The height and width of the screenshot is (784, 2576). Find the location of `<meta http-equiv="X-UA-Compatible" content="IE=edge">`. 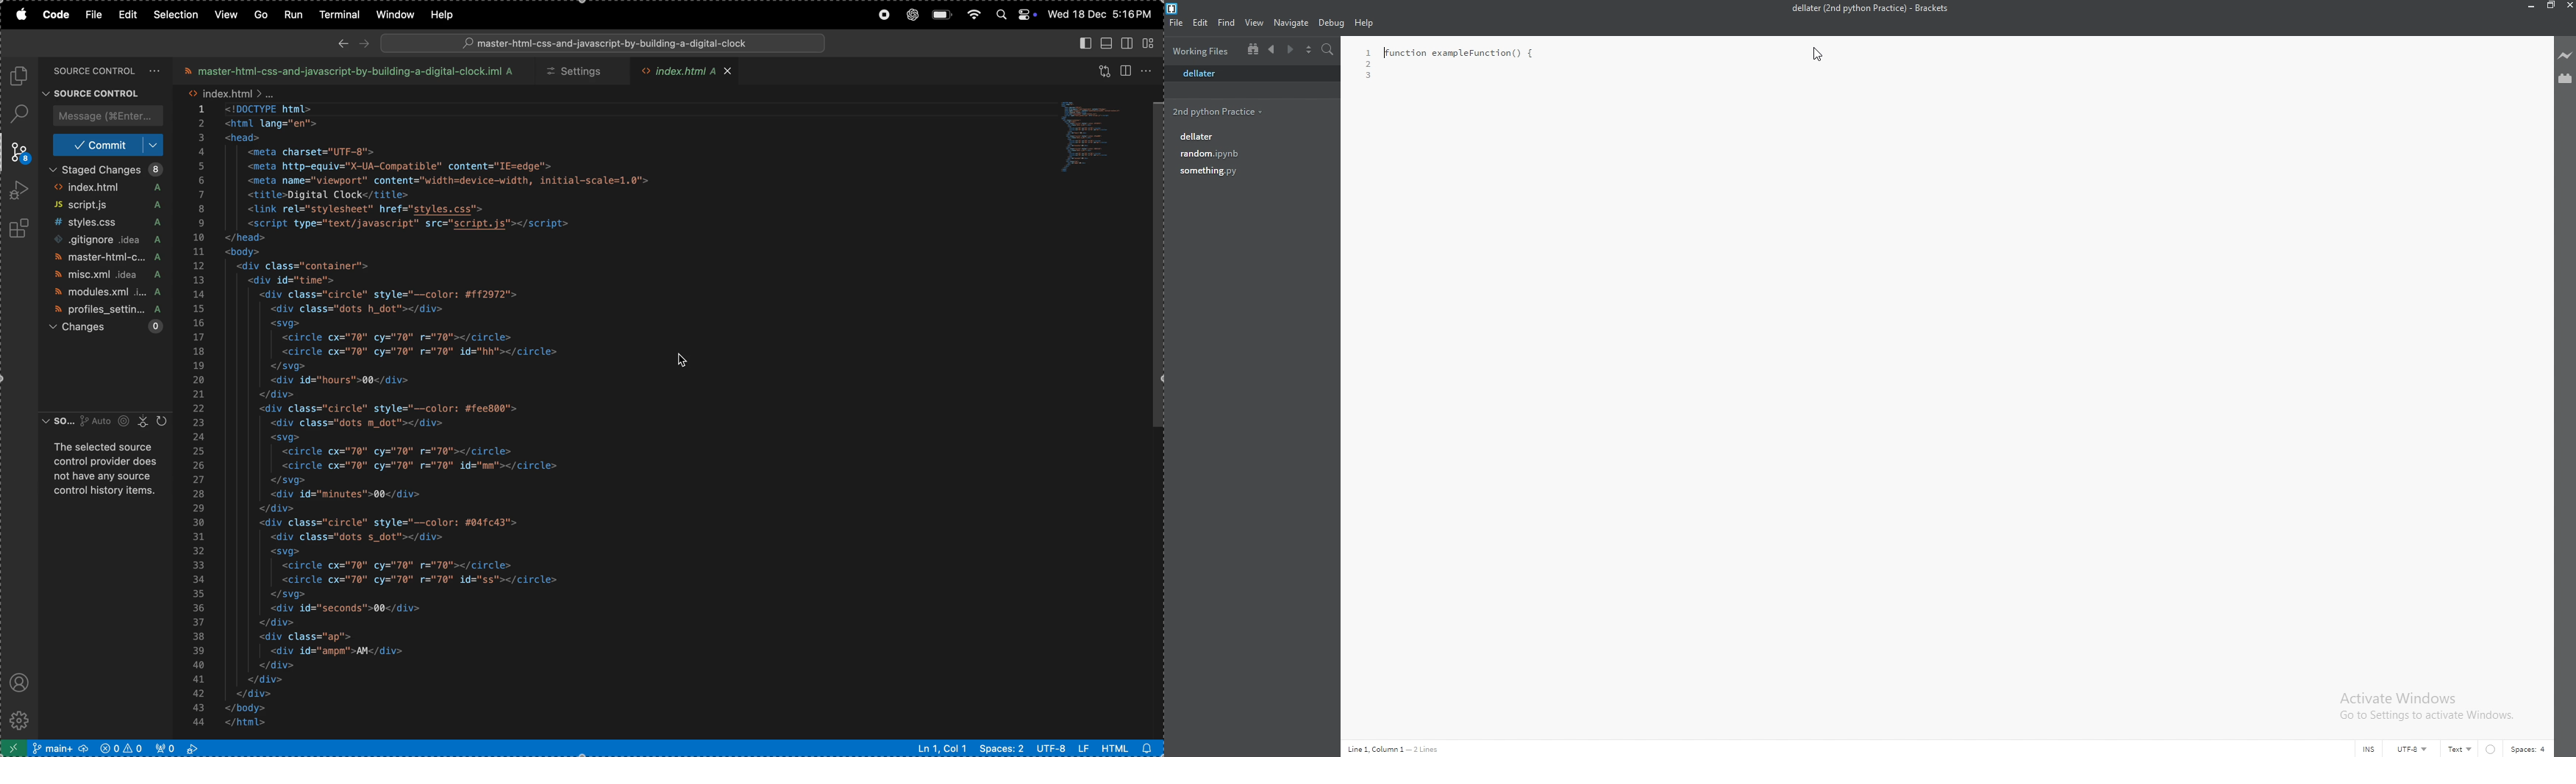

<meta http-equiv="X-UA-Compatible" content="IE=edge"> is located at coordinates (405, 167).